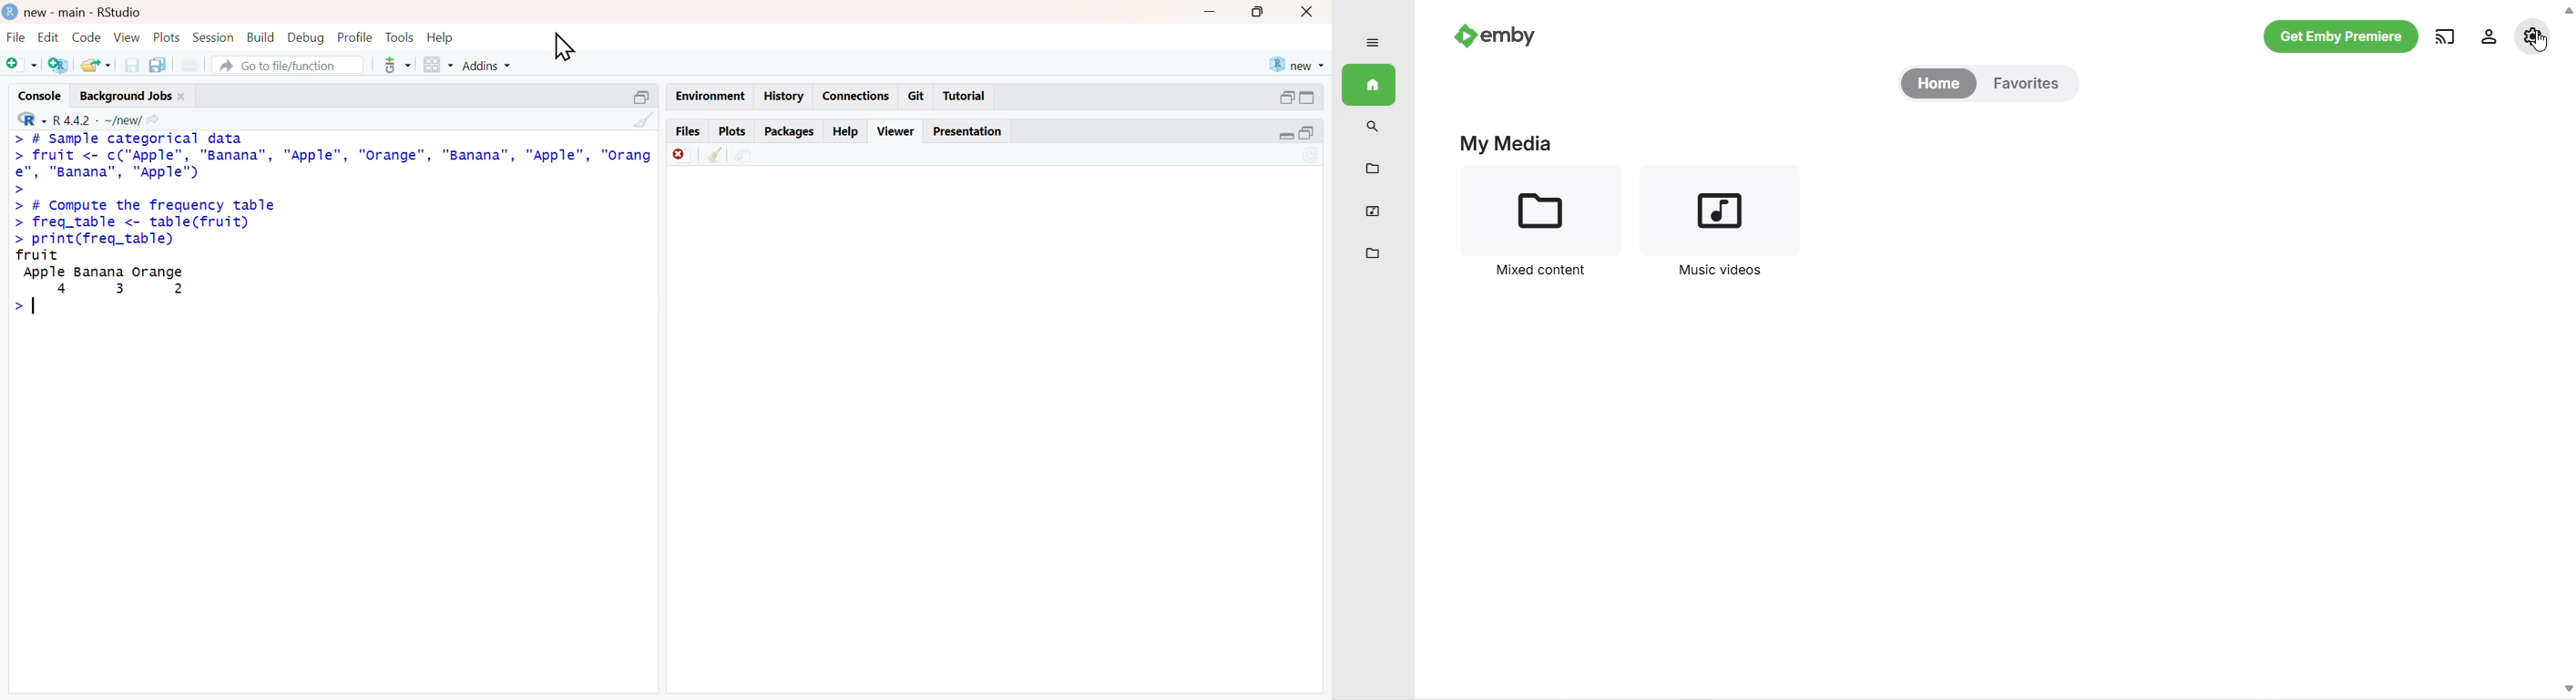 The height and width of the screenshot is (700, 2576). Describe the element at coordinates (897, 132) in the screenshot. I see `viewer` at that location.